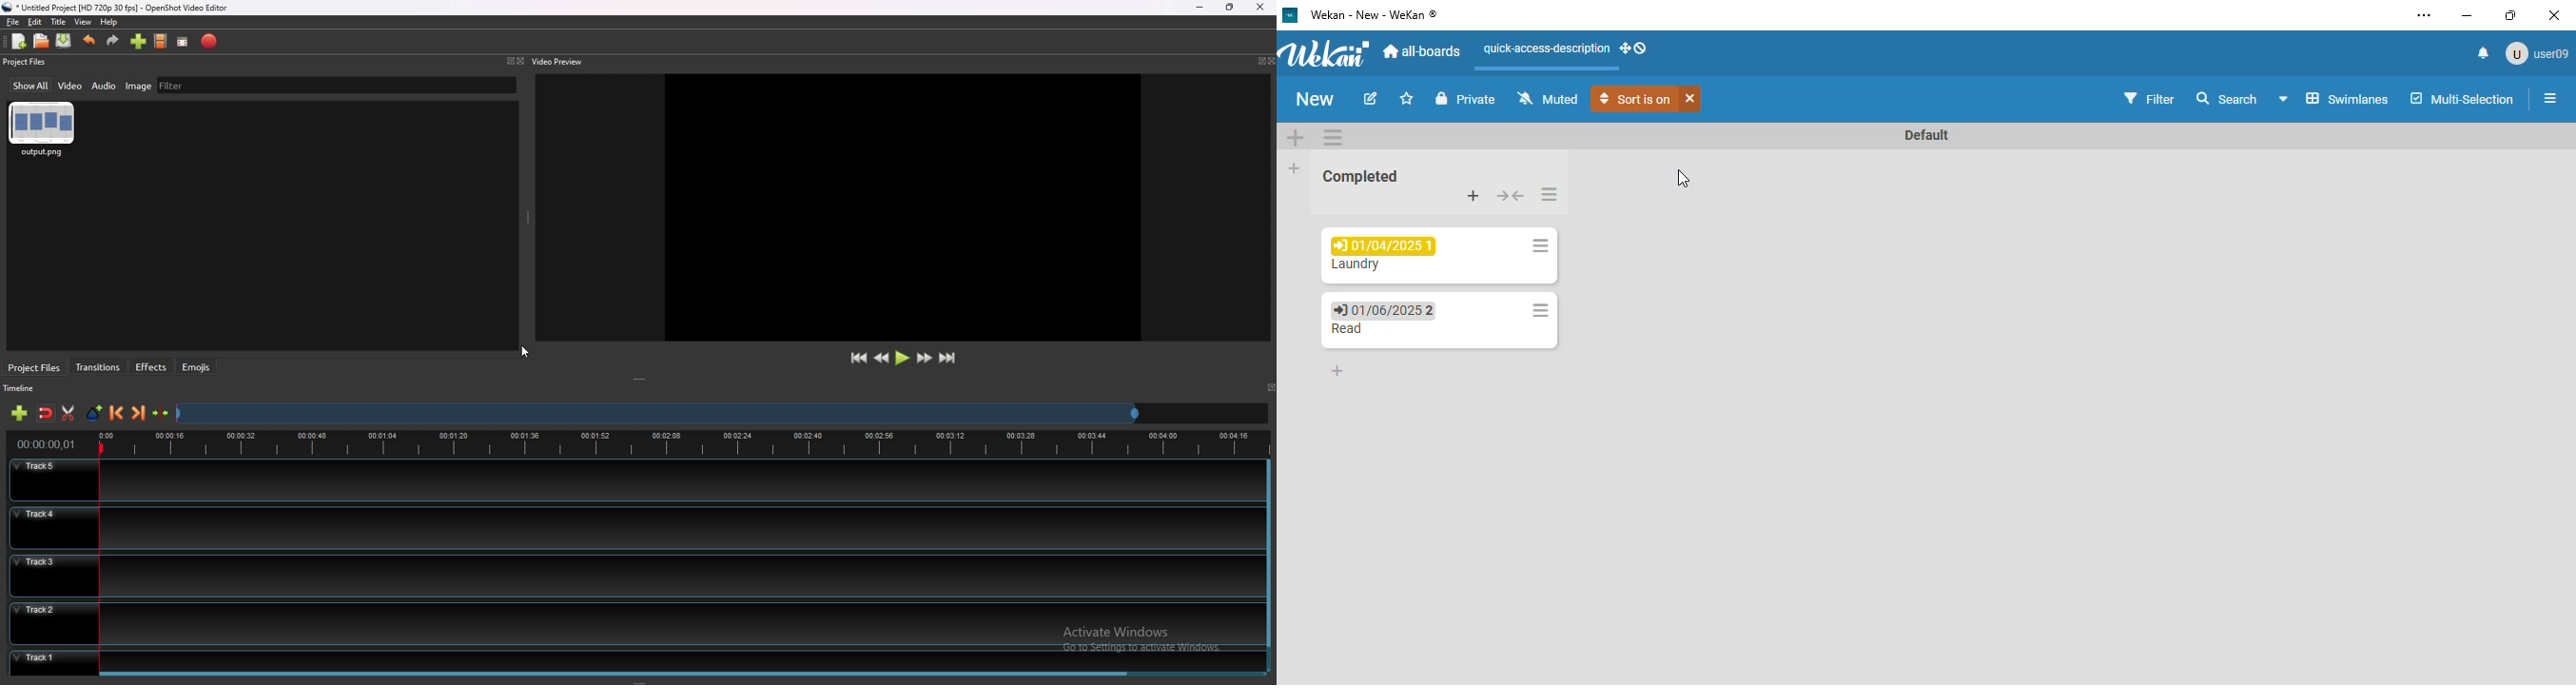  I want to click on cursor, so click(1682, 179).